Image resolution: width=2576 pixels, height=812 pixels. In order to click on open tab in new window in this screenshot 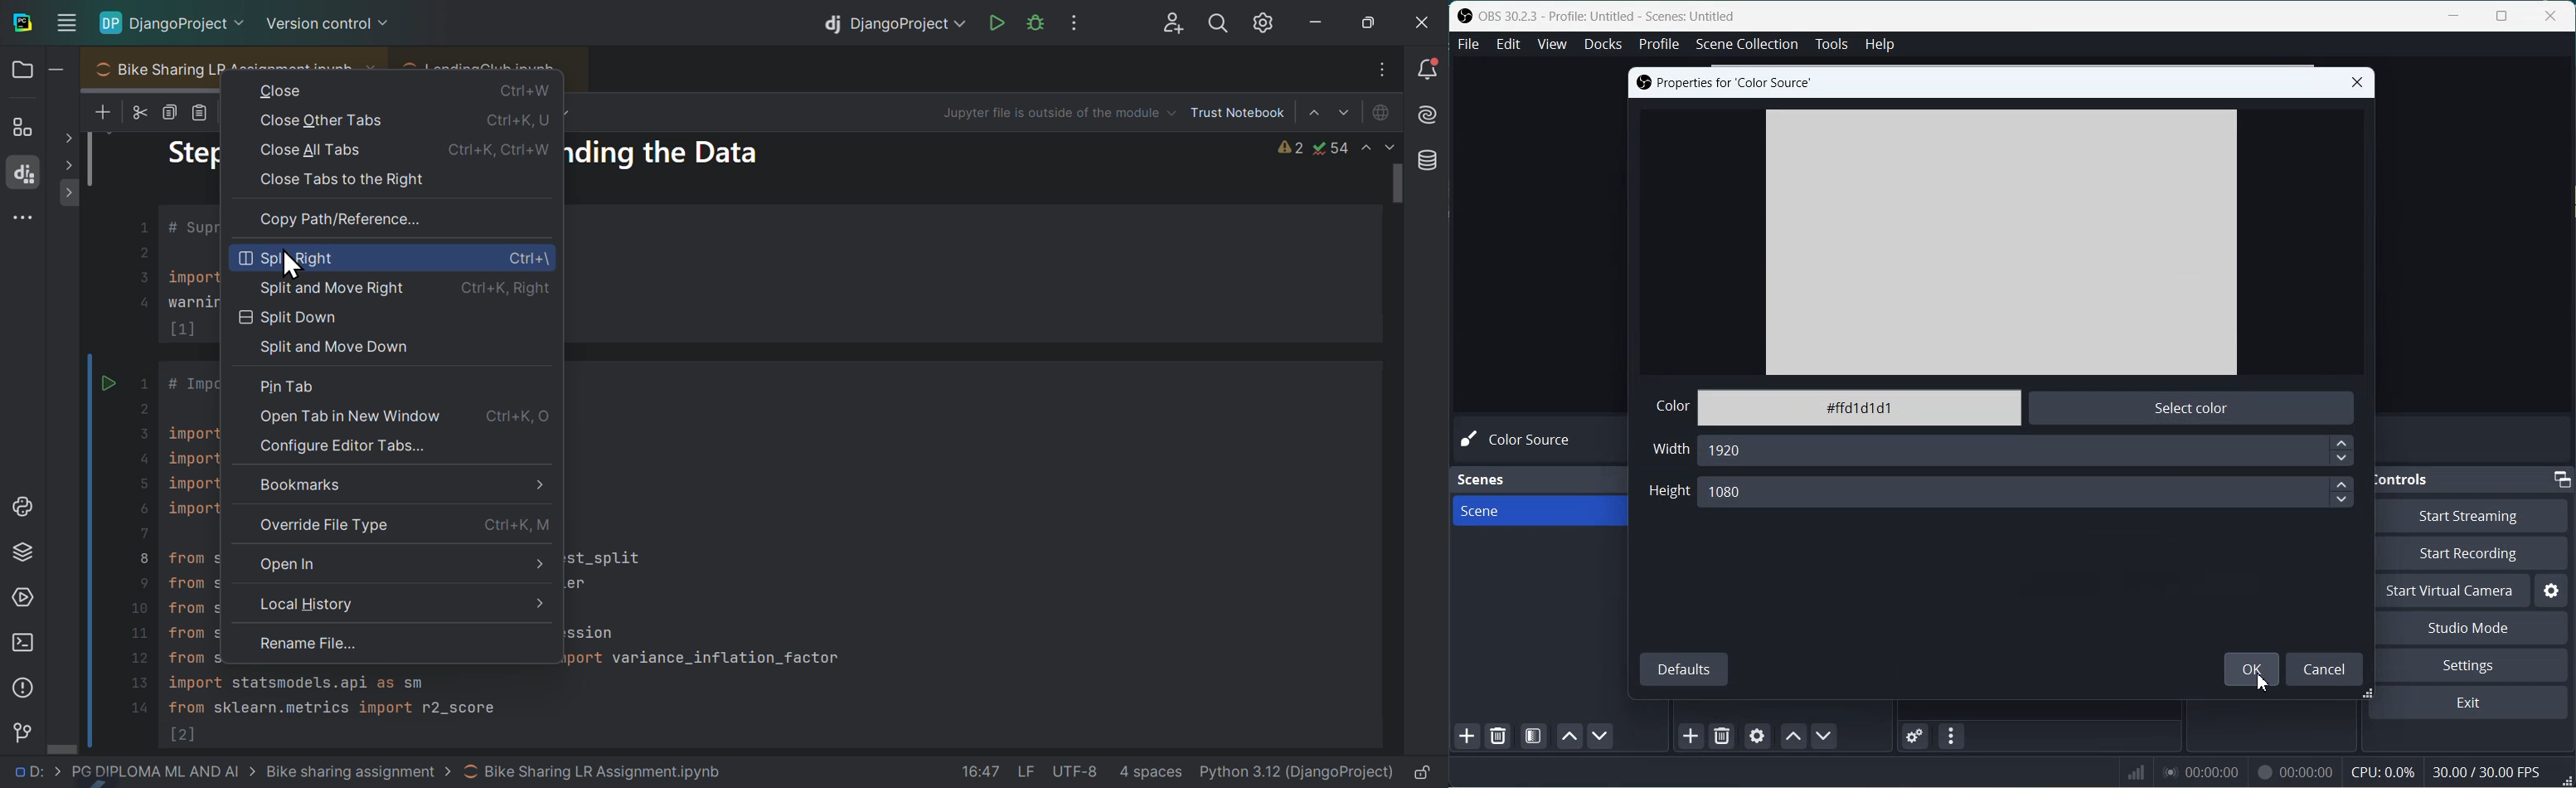, I will do `click(399, 416)`.